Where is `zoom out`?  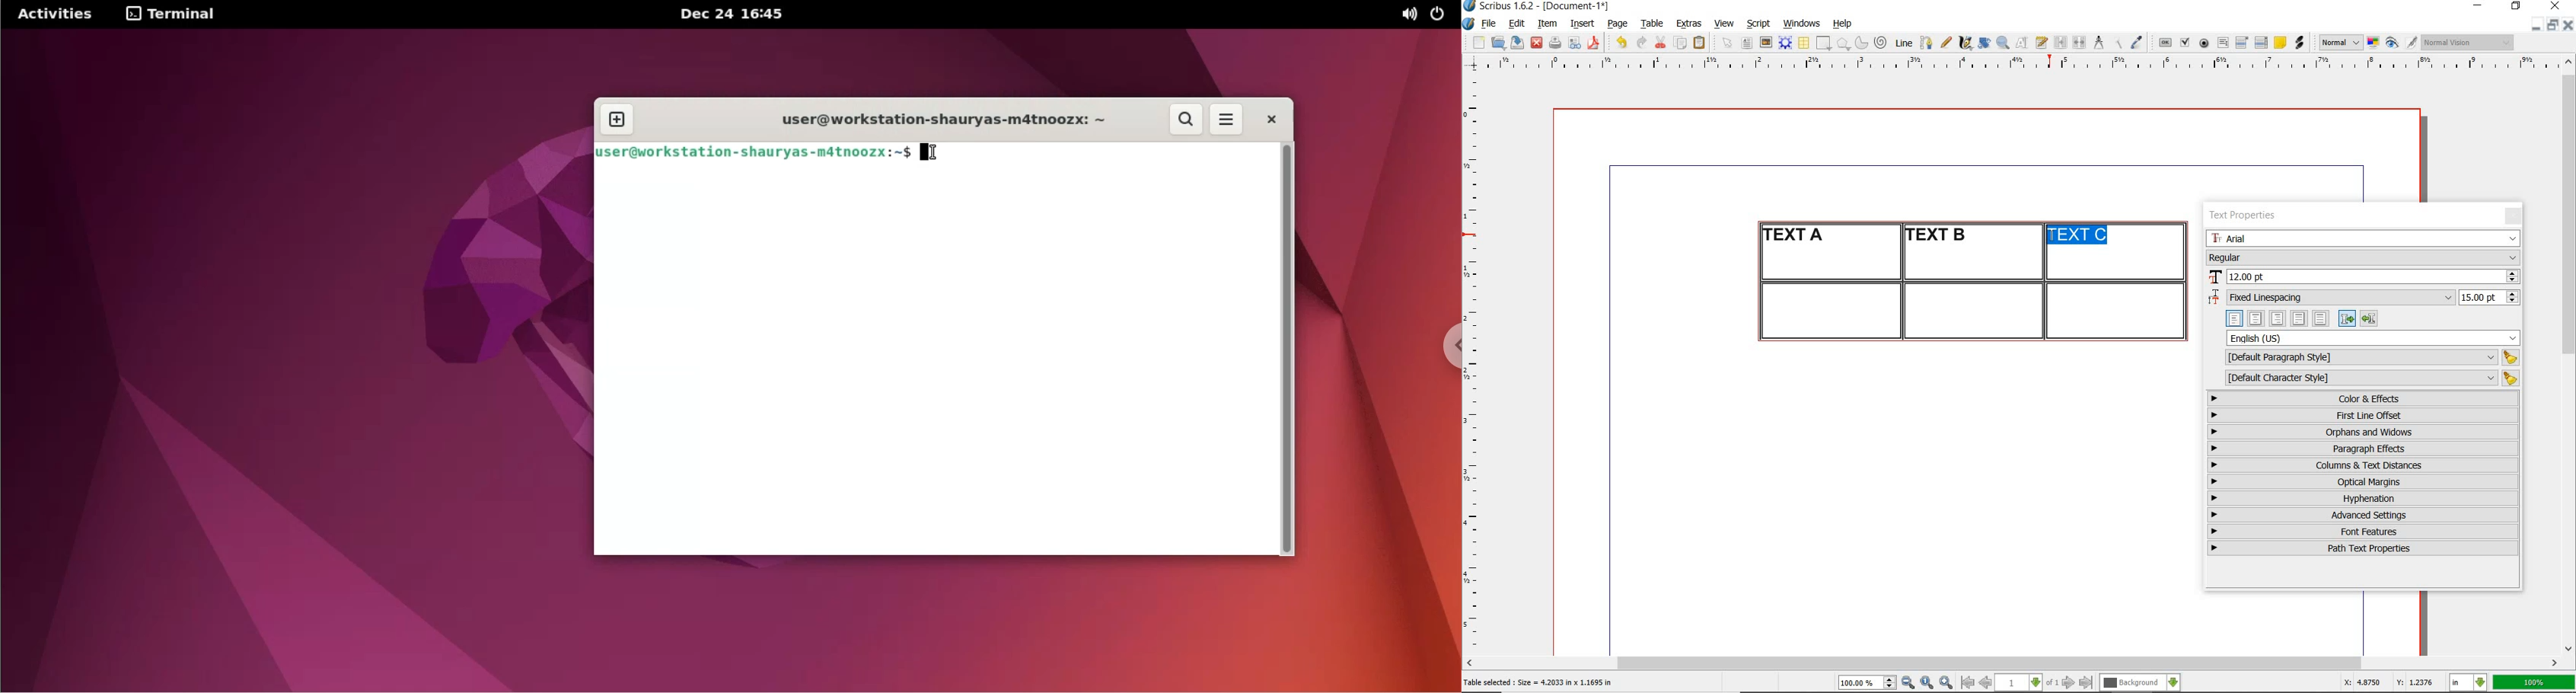
zoom out is located at coordinates (1908, 683).